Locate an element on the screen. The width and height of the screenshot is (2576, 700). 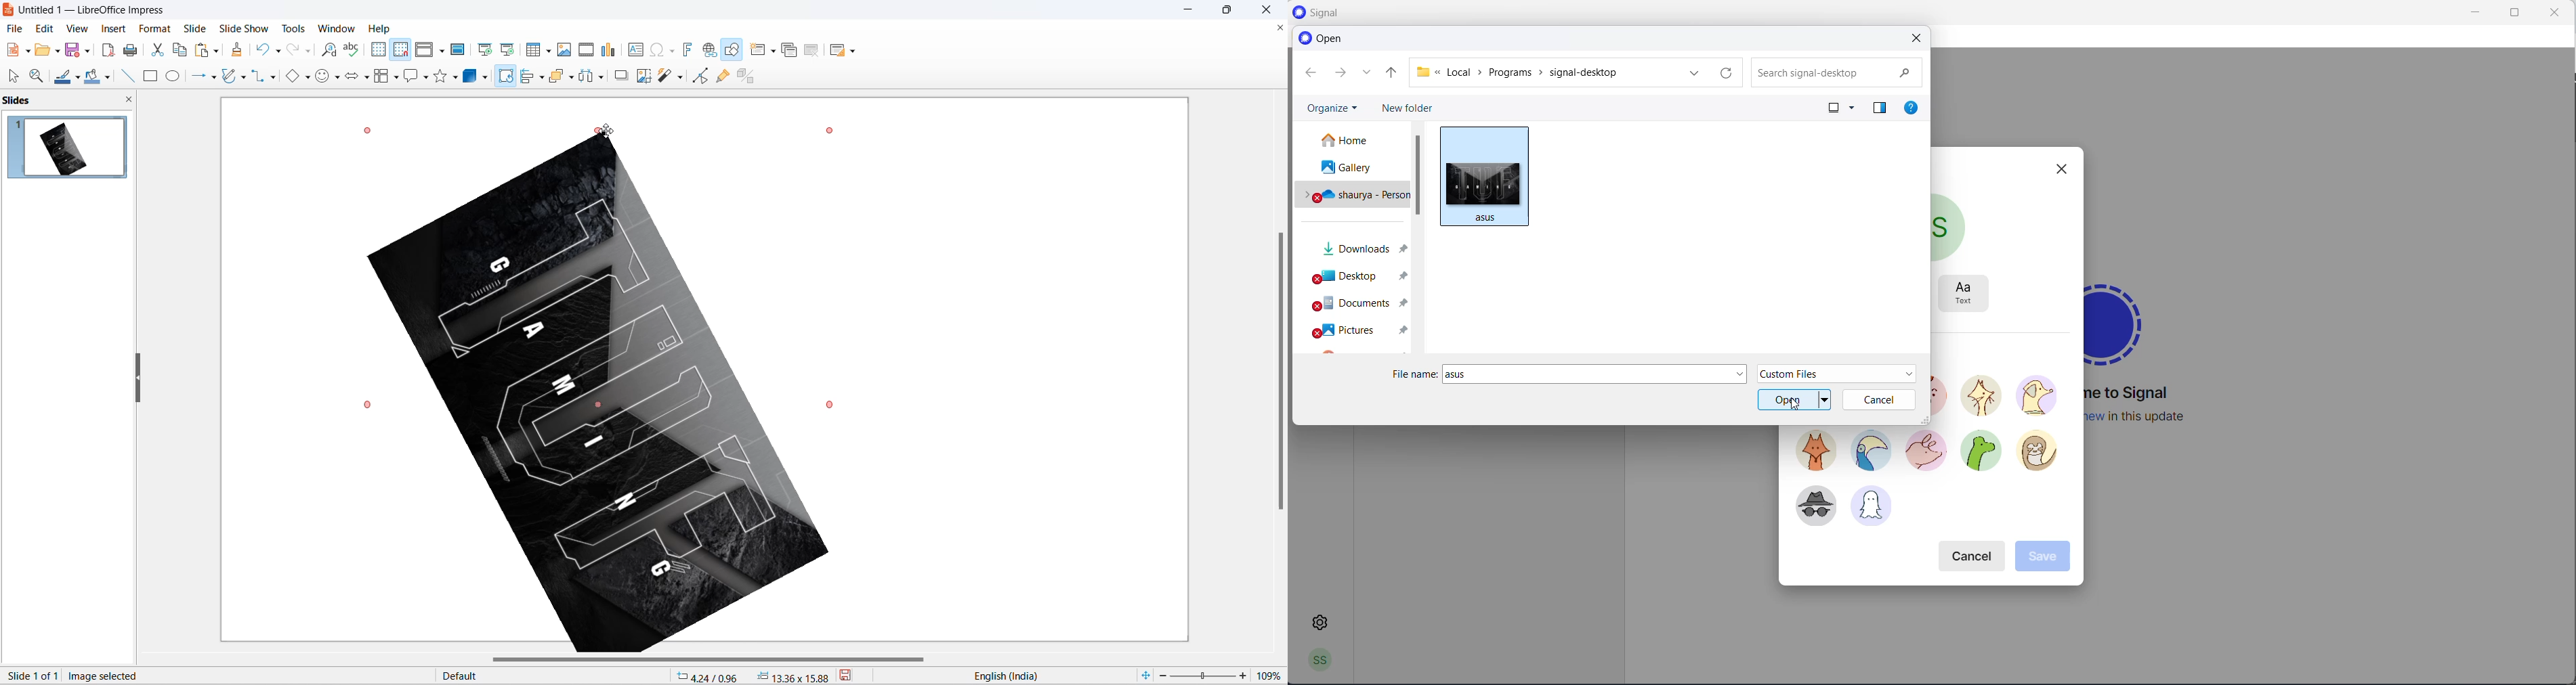
insert audio and video is located at coordinates (585, 50).